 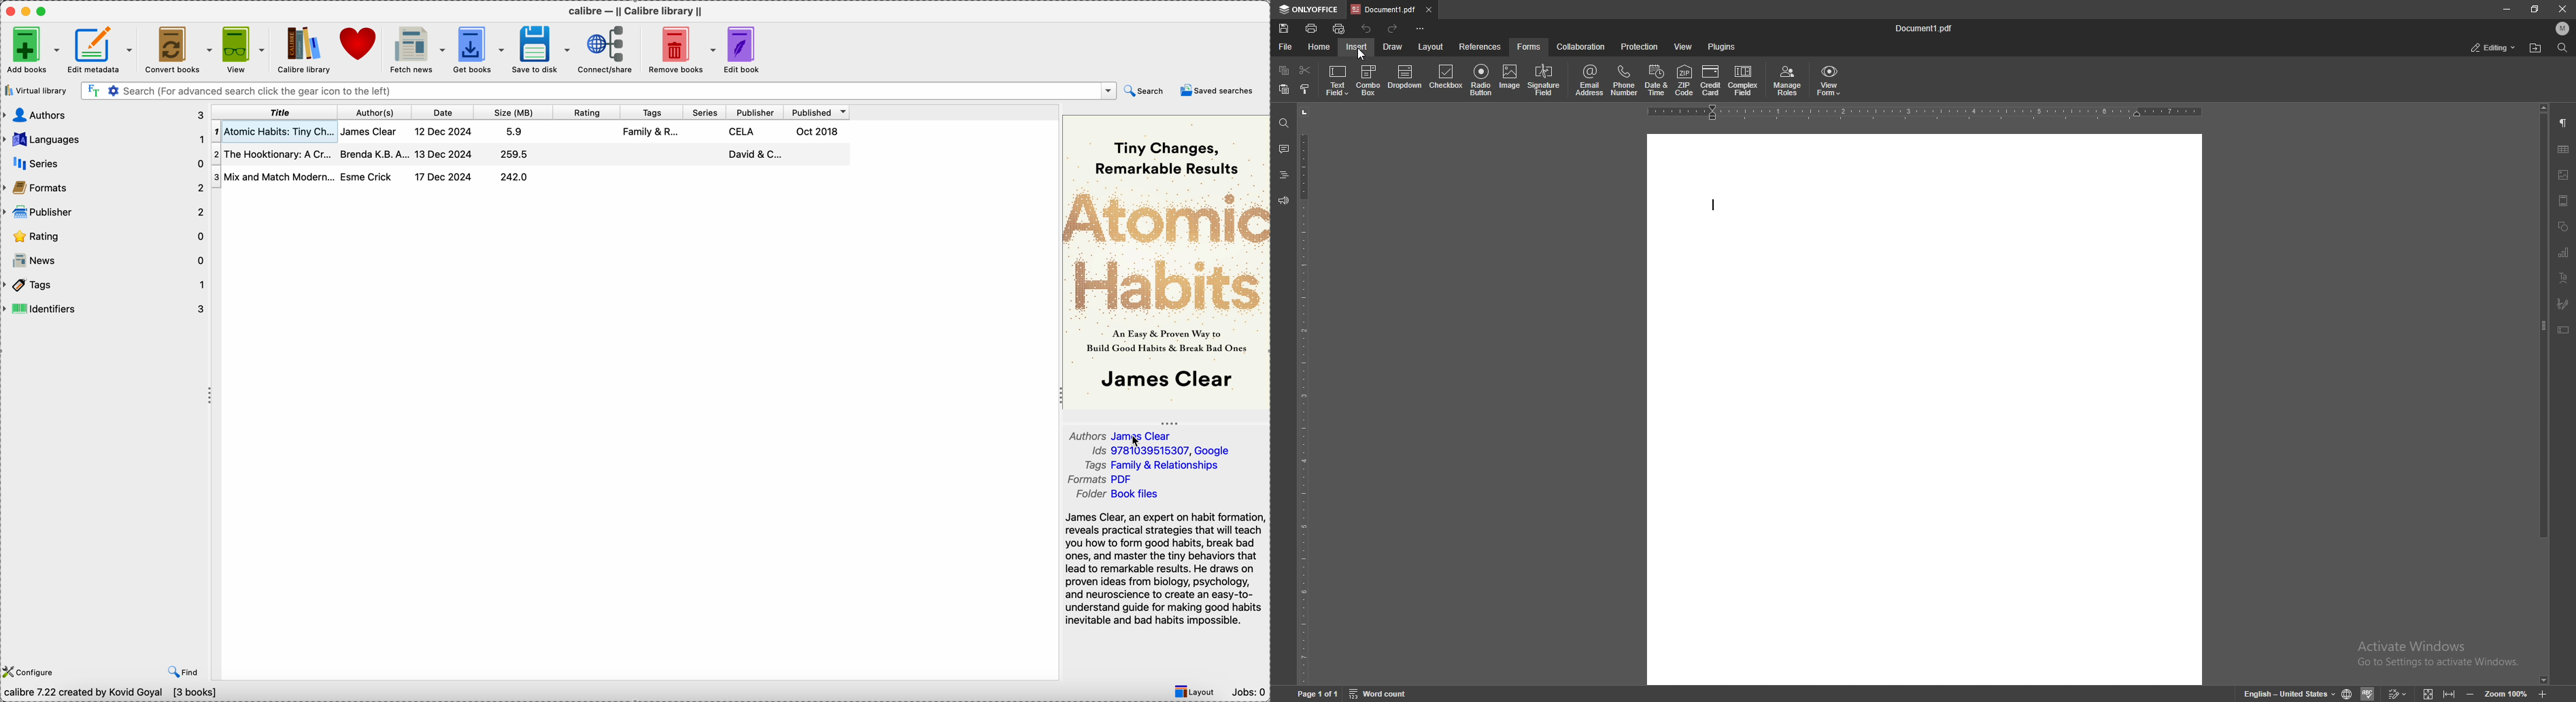 I want to click on file, so click(x=1285, y=47).